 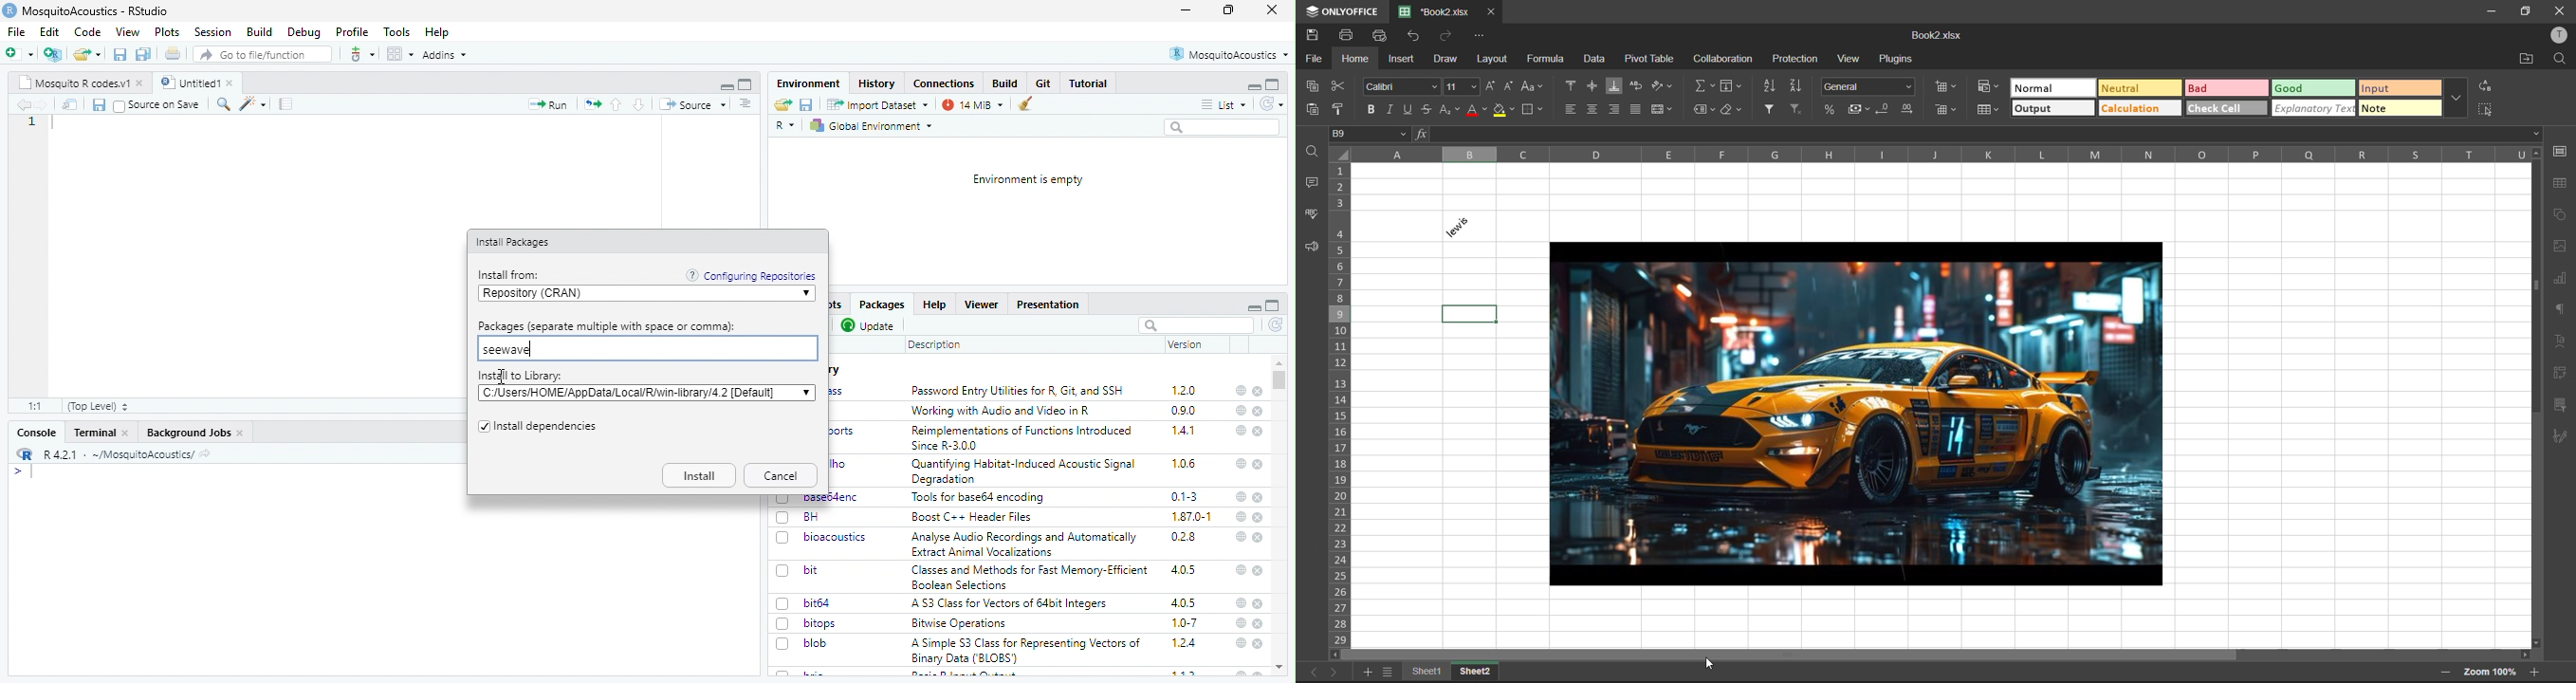 I want to click on checkbox, so click(x=783, y=539).